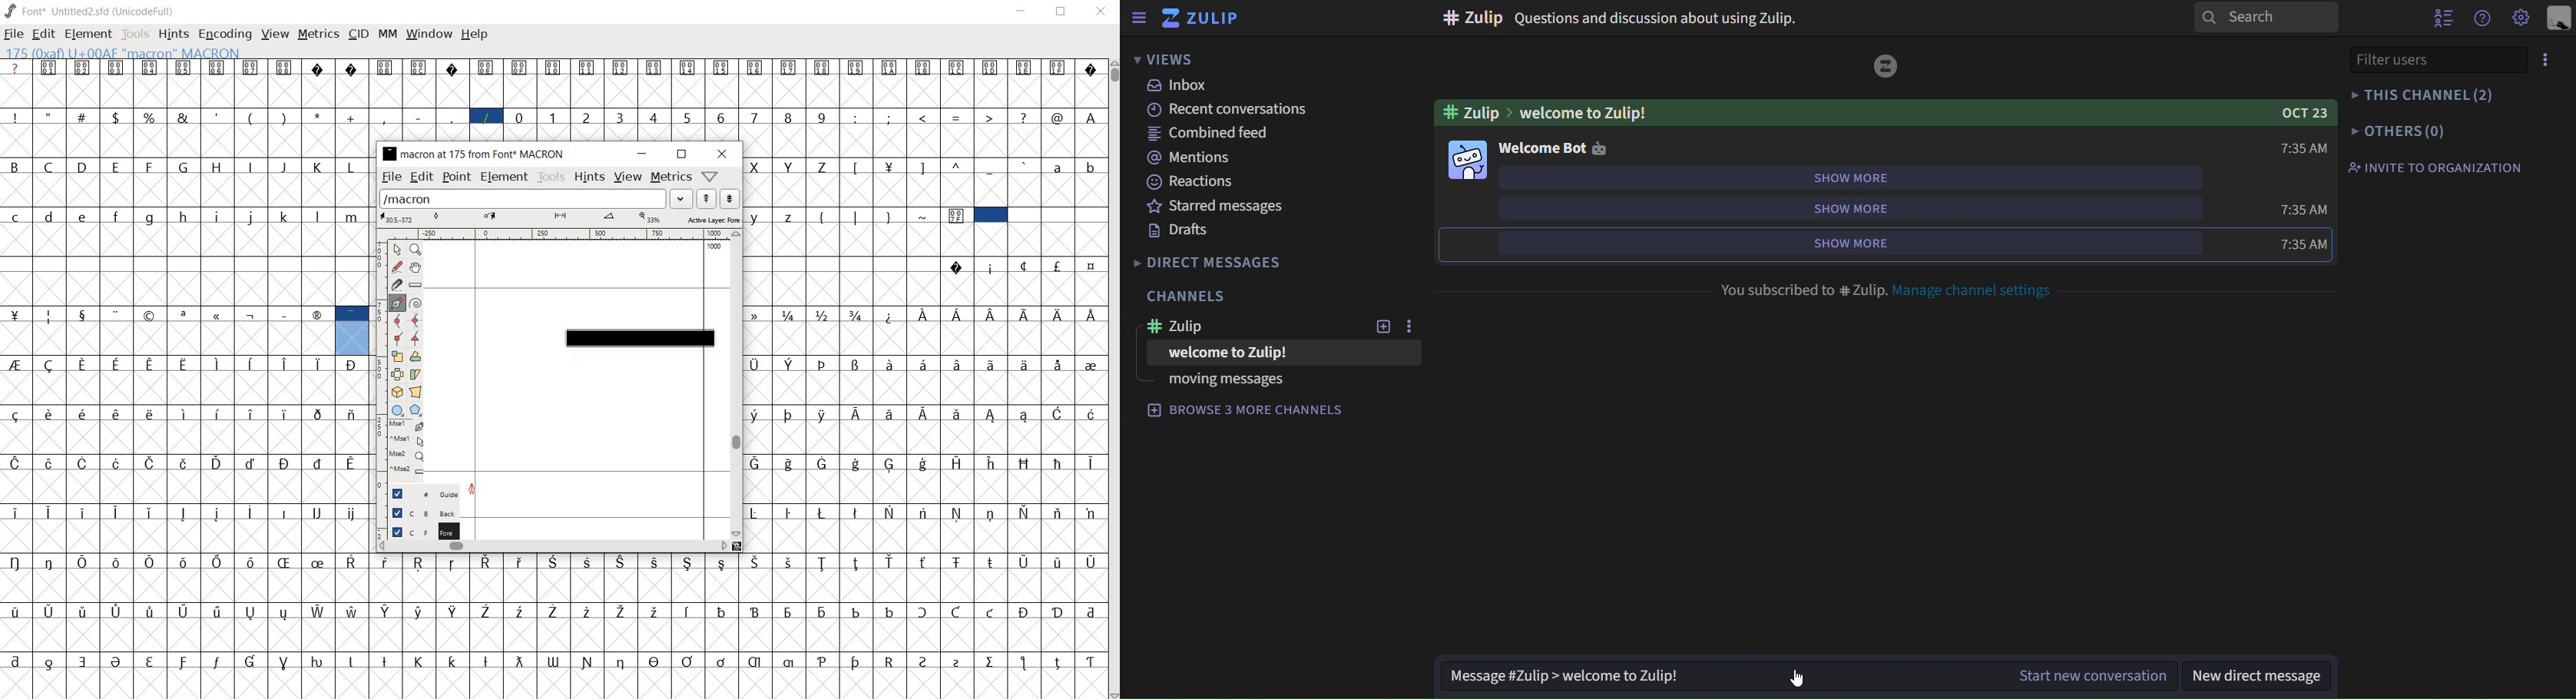  What do you see at coordinates (1881, 242) in the screenshot?
I see `show more` at bounding box center [1881, 242].